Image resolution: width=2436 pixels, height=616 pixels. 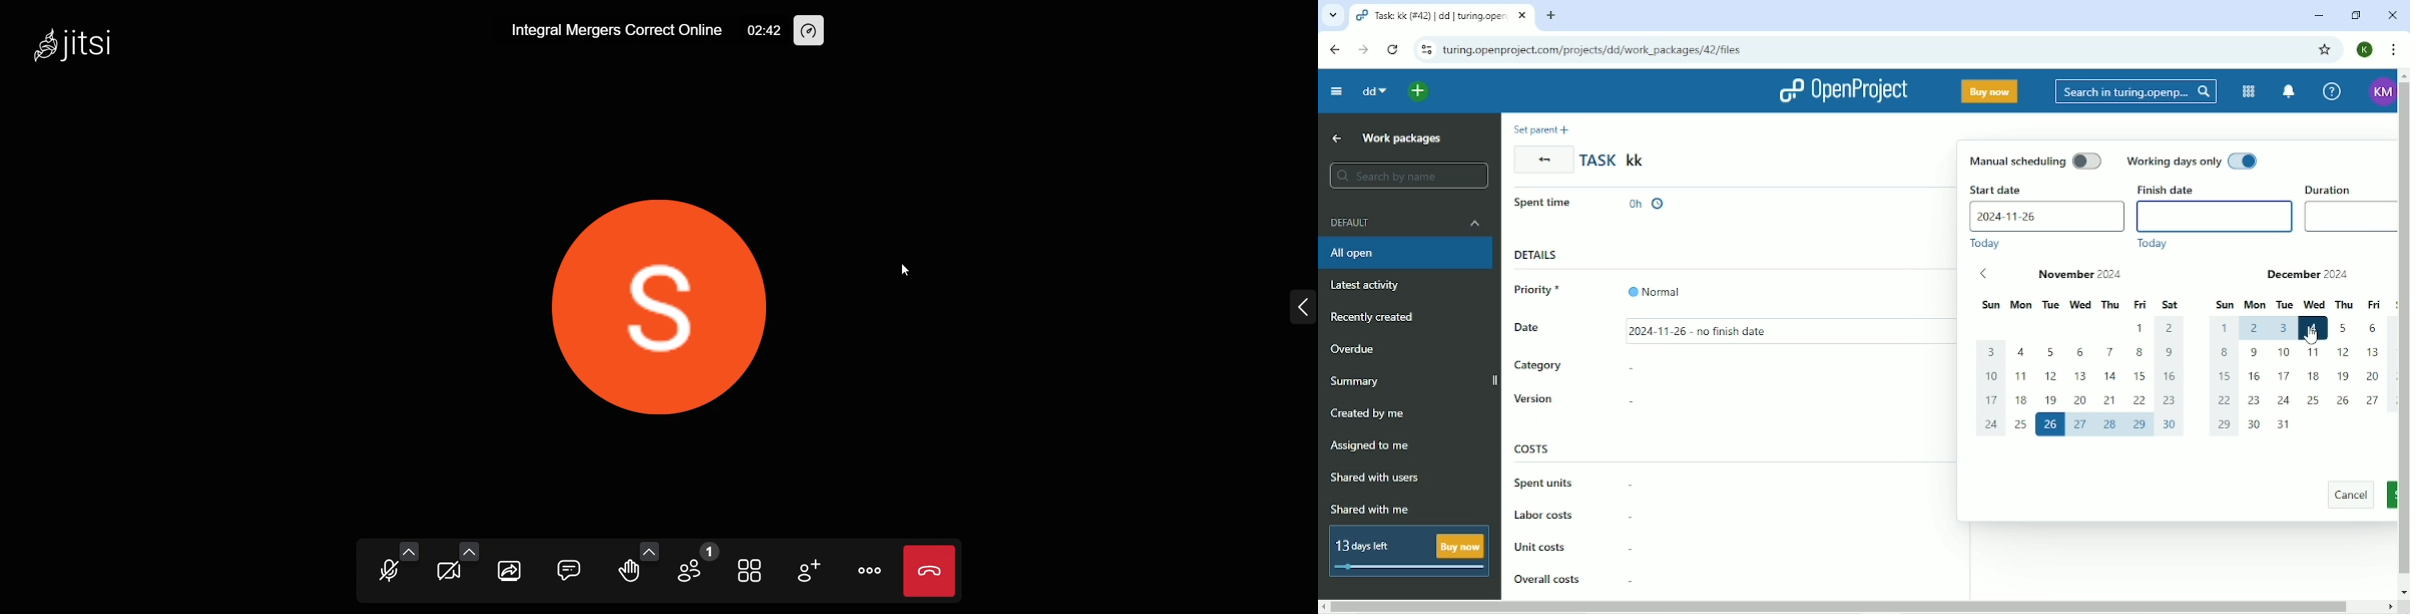 I want to click on Default, so click(x=1403, y=222).